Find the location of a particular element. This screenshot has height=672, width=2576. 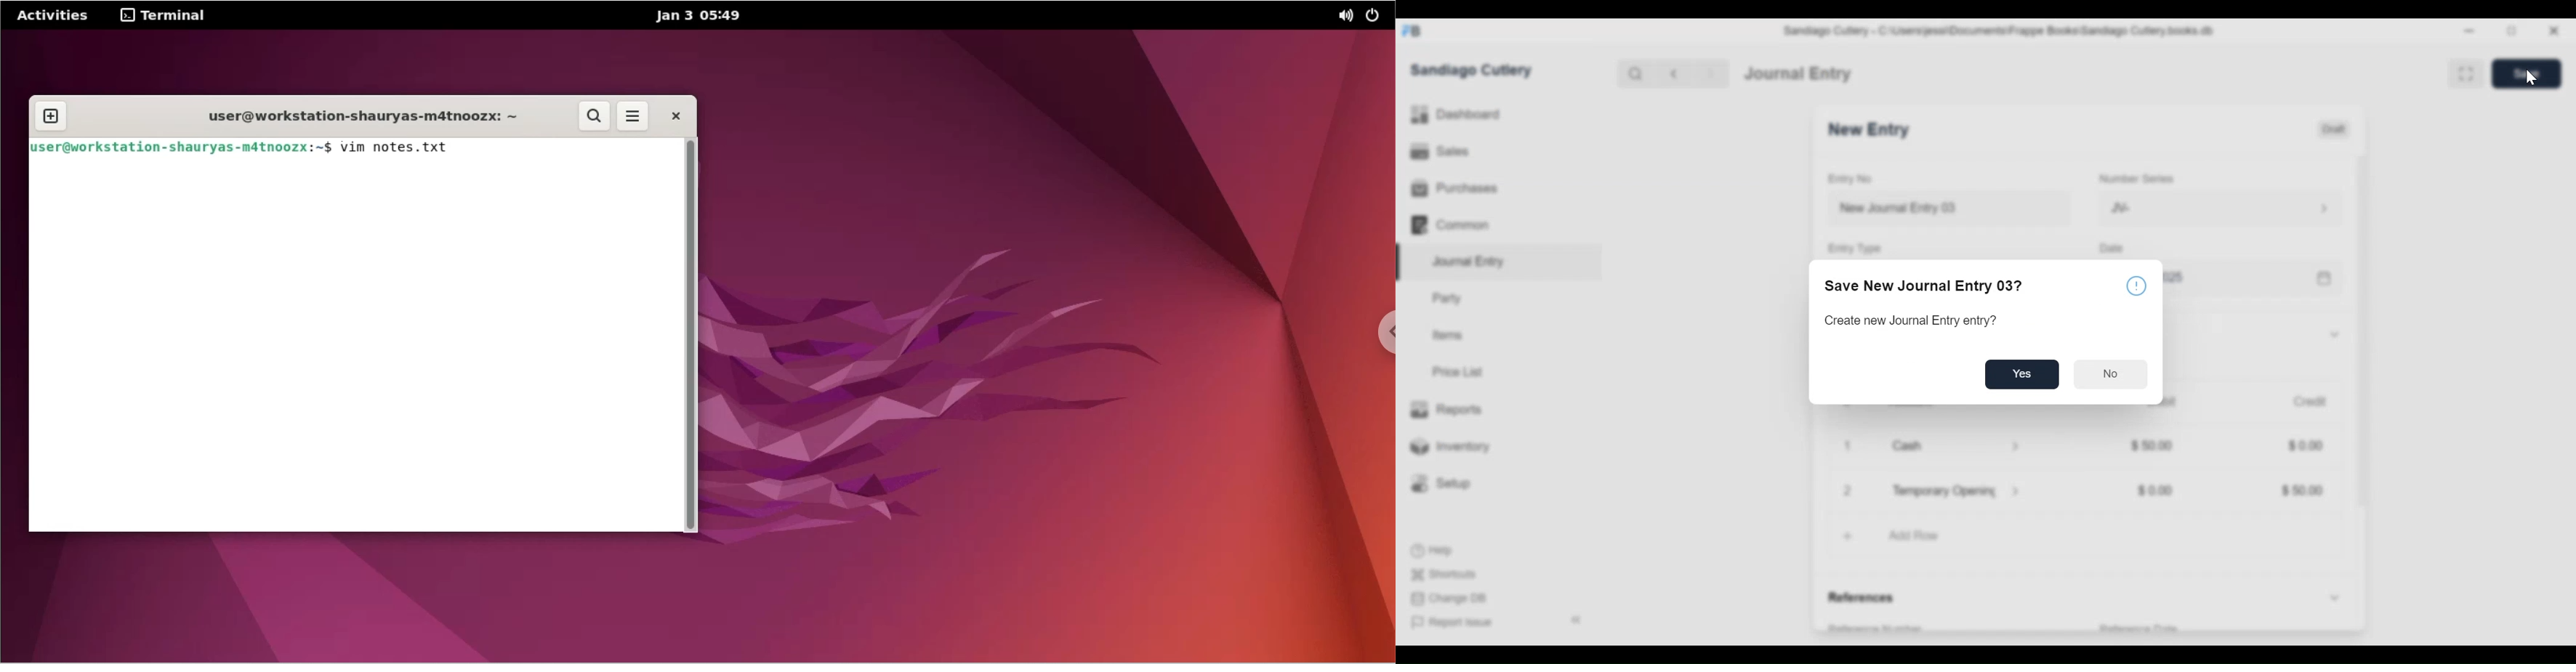

Create new Journal Entry entry? is located at coordinates (1912, 320).